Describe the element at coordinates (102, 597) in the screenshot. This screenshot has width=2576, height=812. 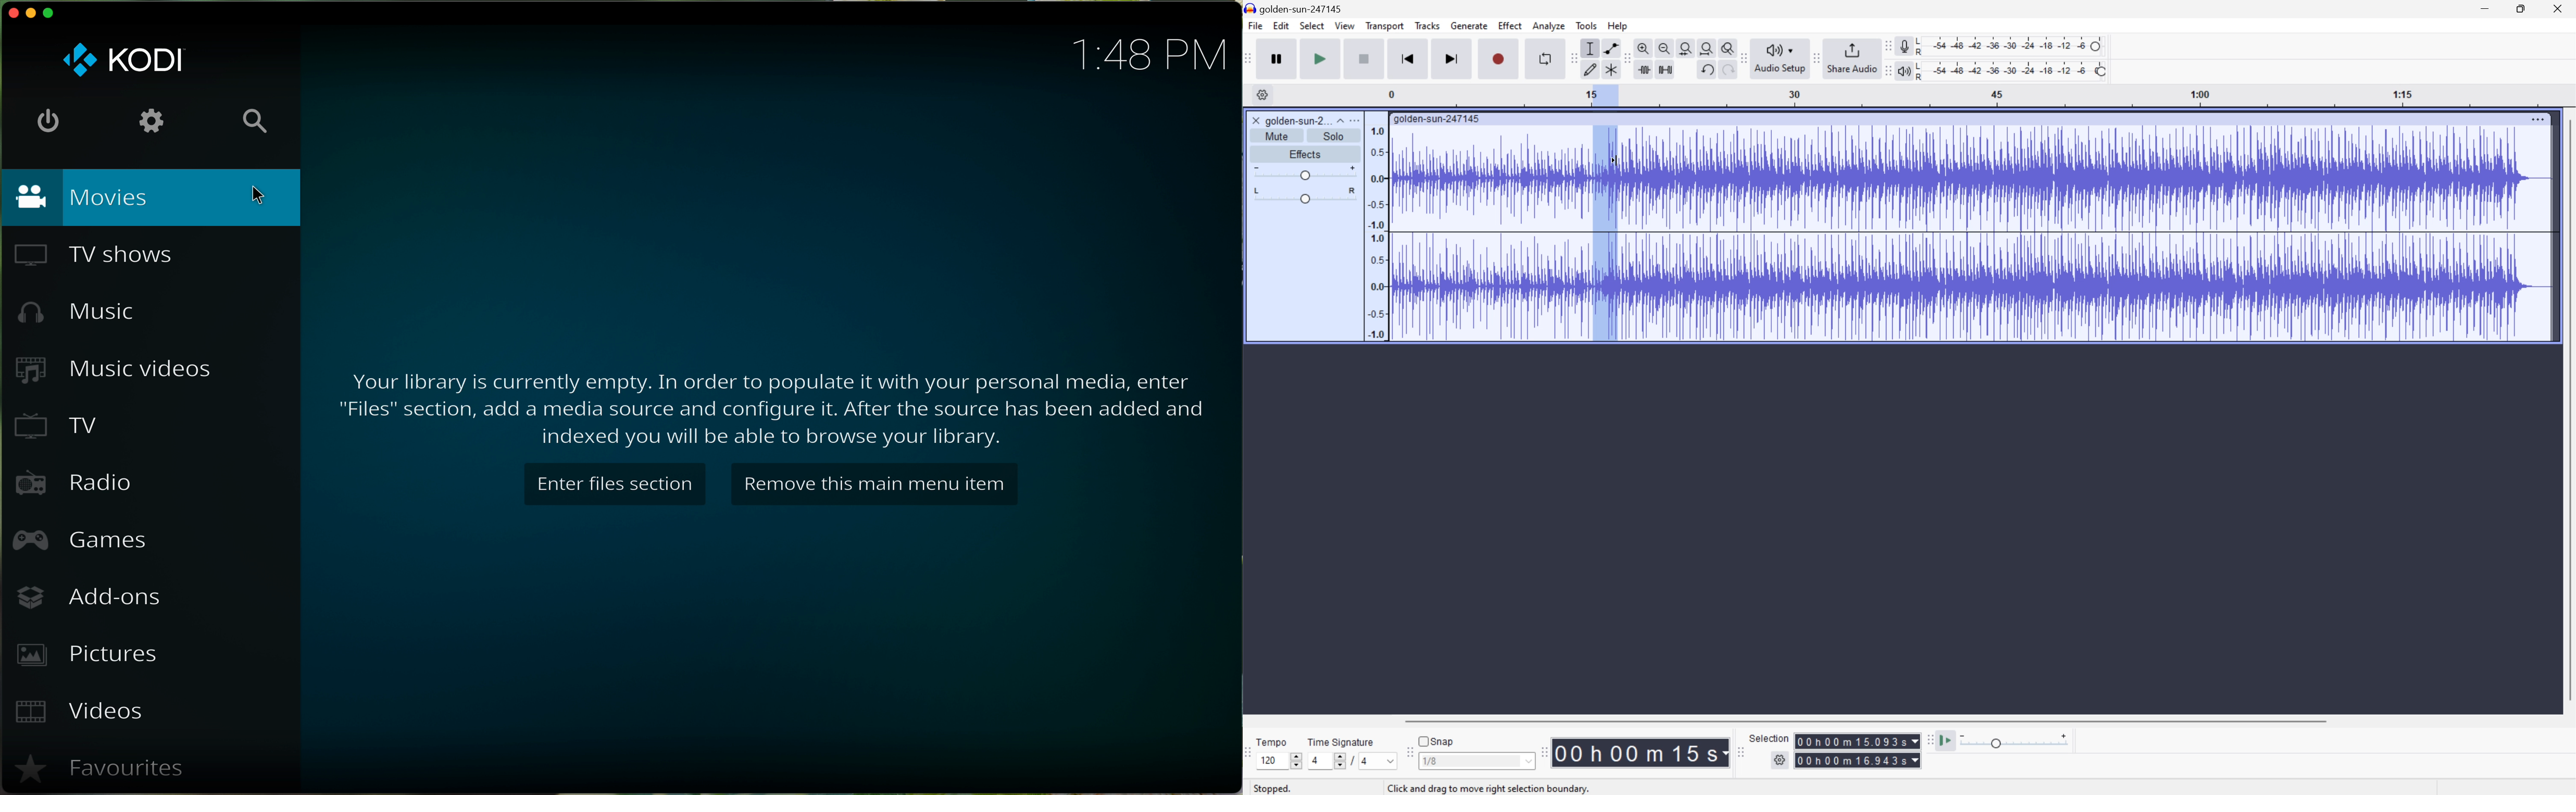
I see `add ons` at that location.